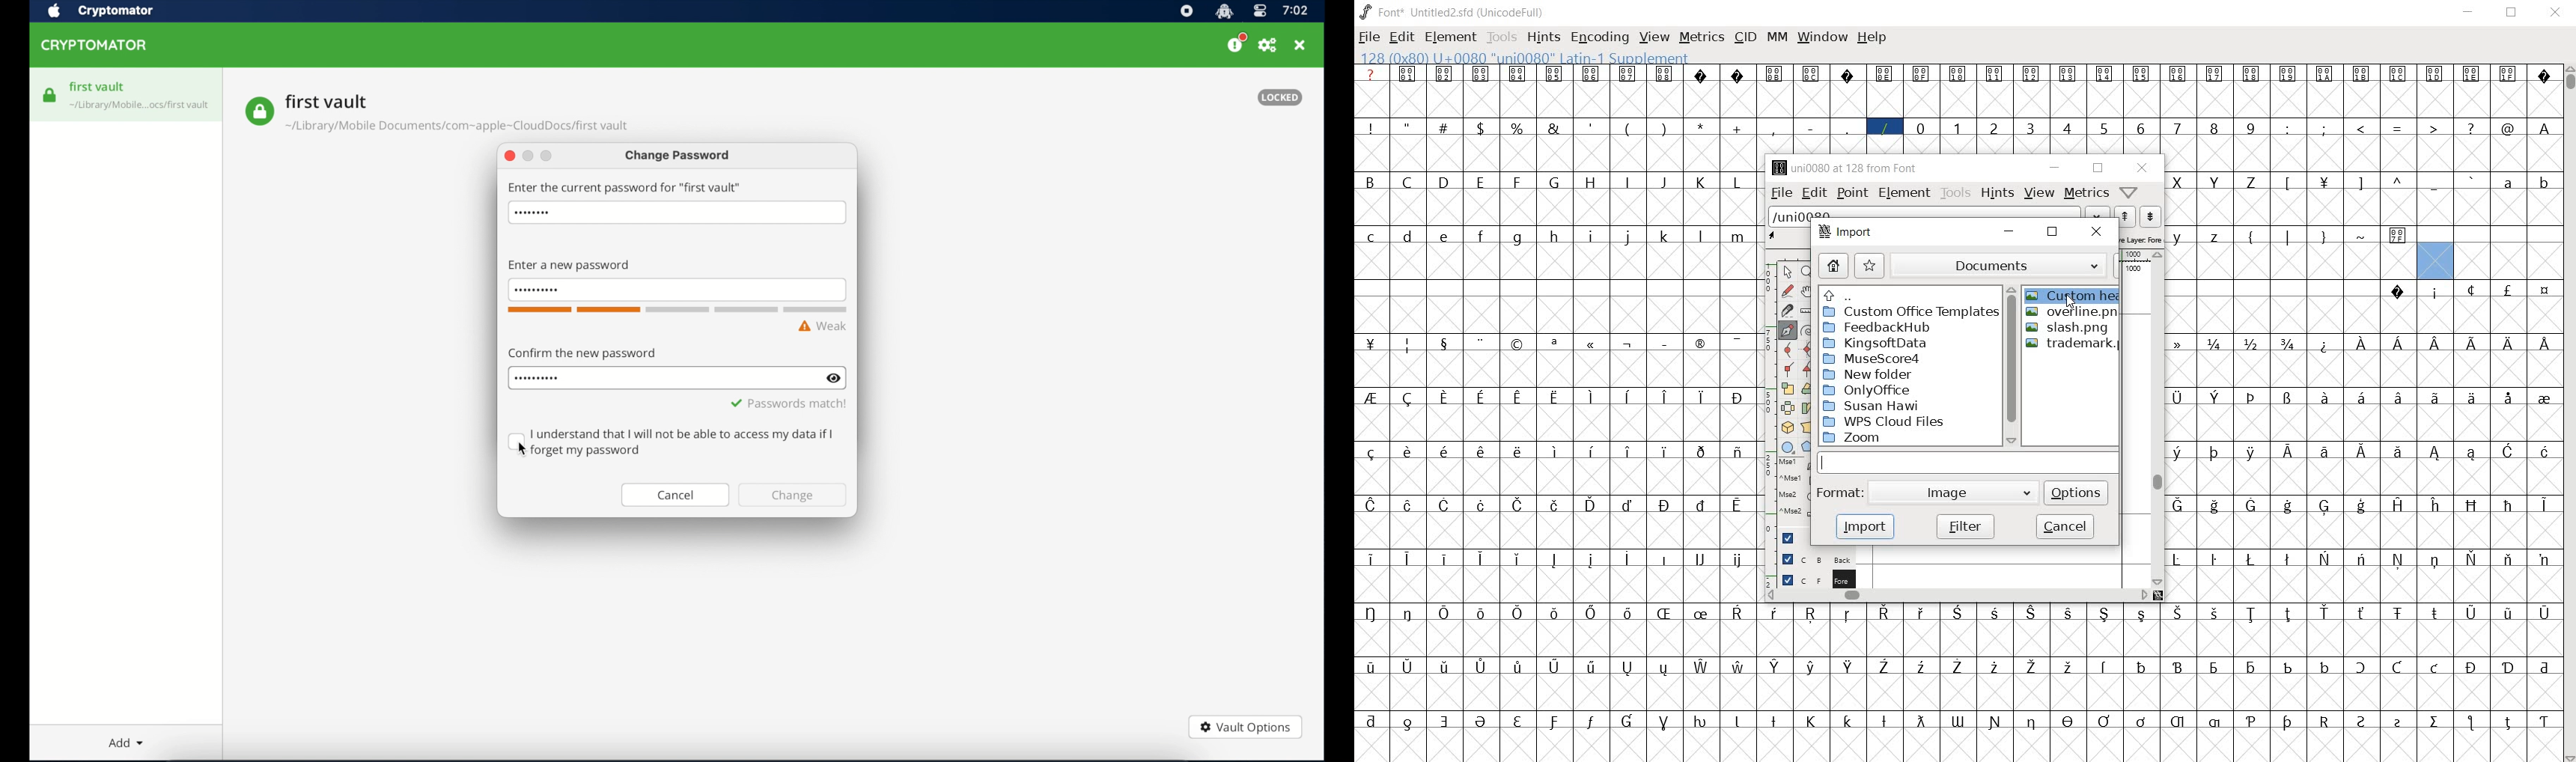 The width and height of the screenshot is (2576, 784). Describe the element at coordinates (2288, 668) in the screenshot. I see `glyph` at that location.